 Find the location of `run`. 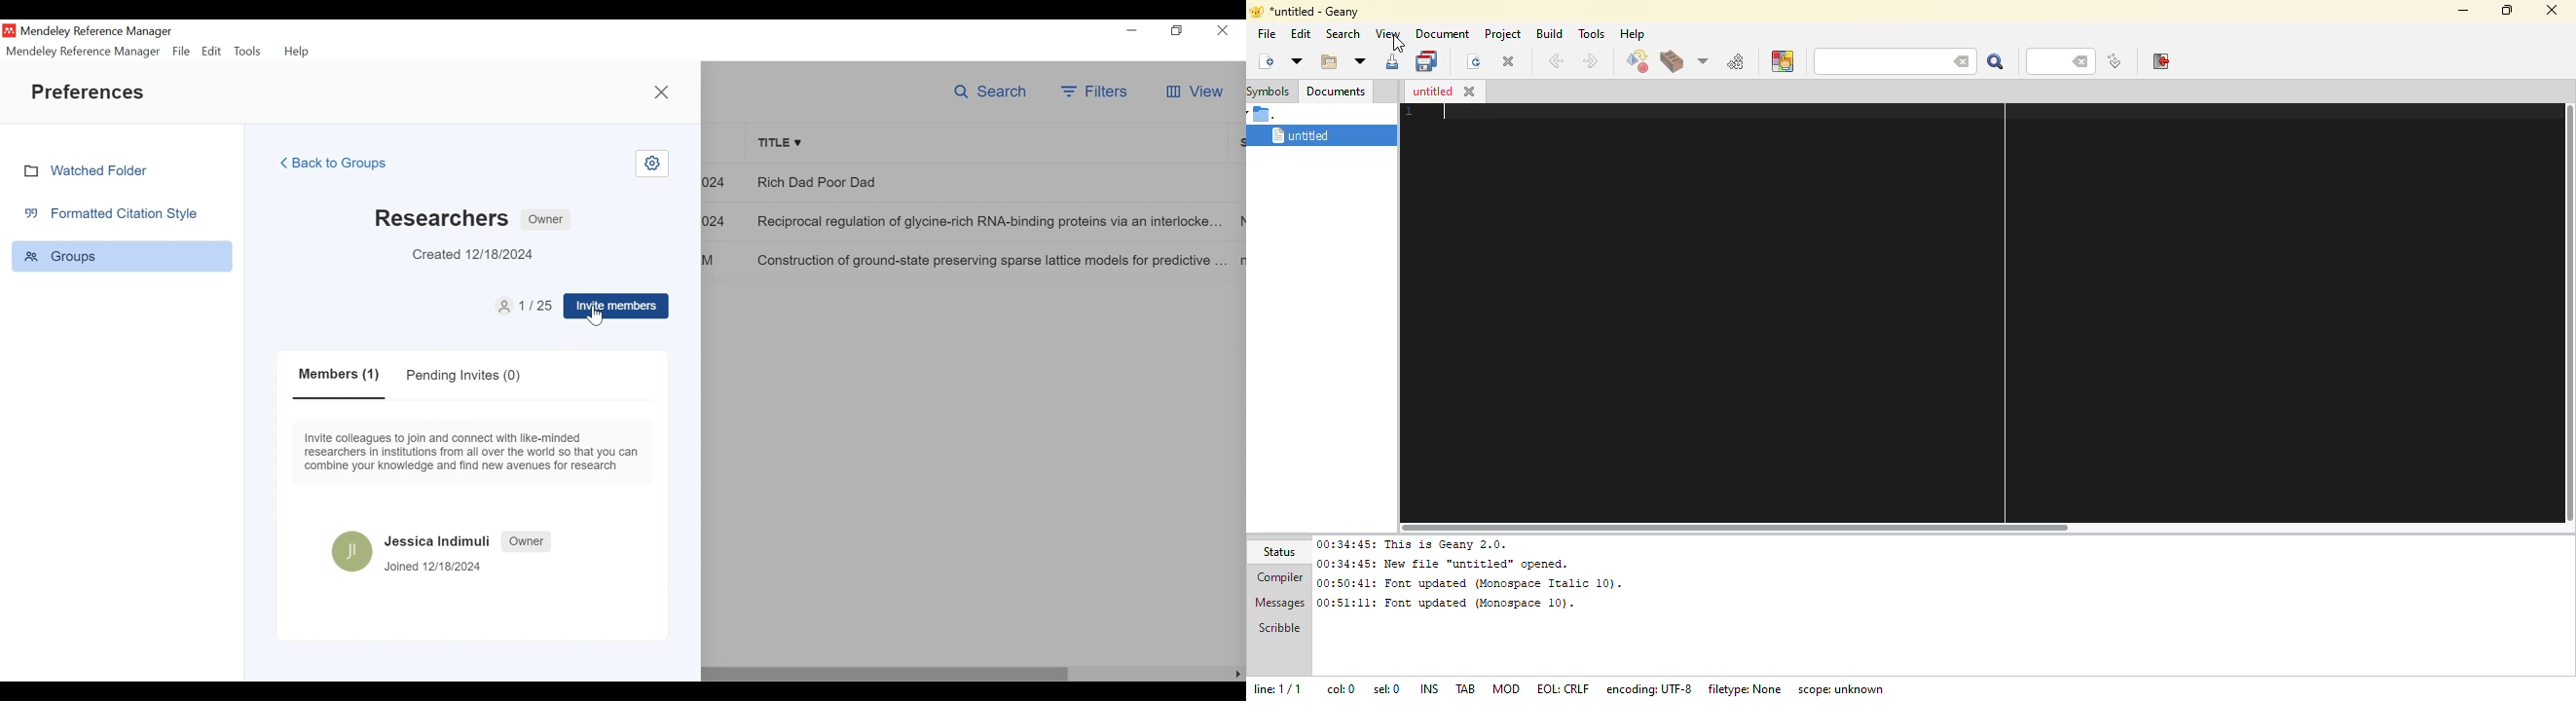

run is located at coordinates (1736, 61).